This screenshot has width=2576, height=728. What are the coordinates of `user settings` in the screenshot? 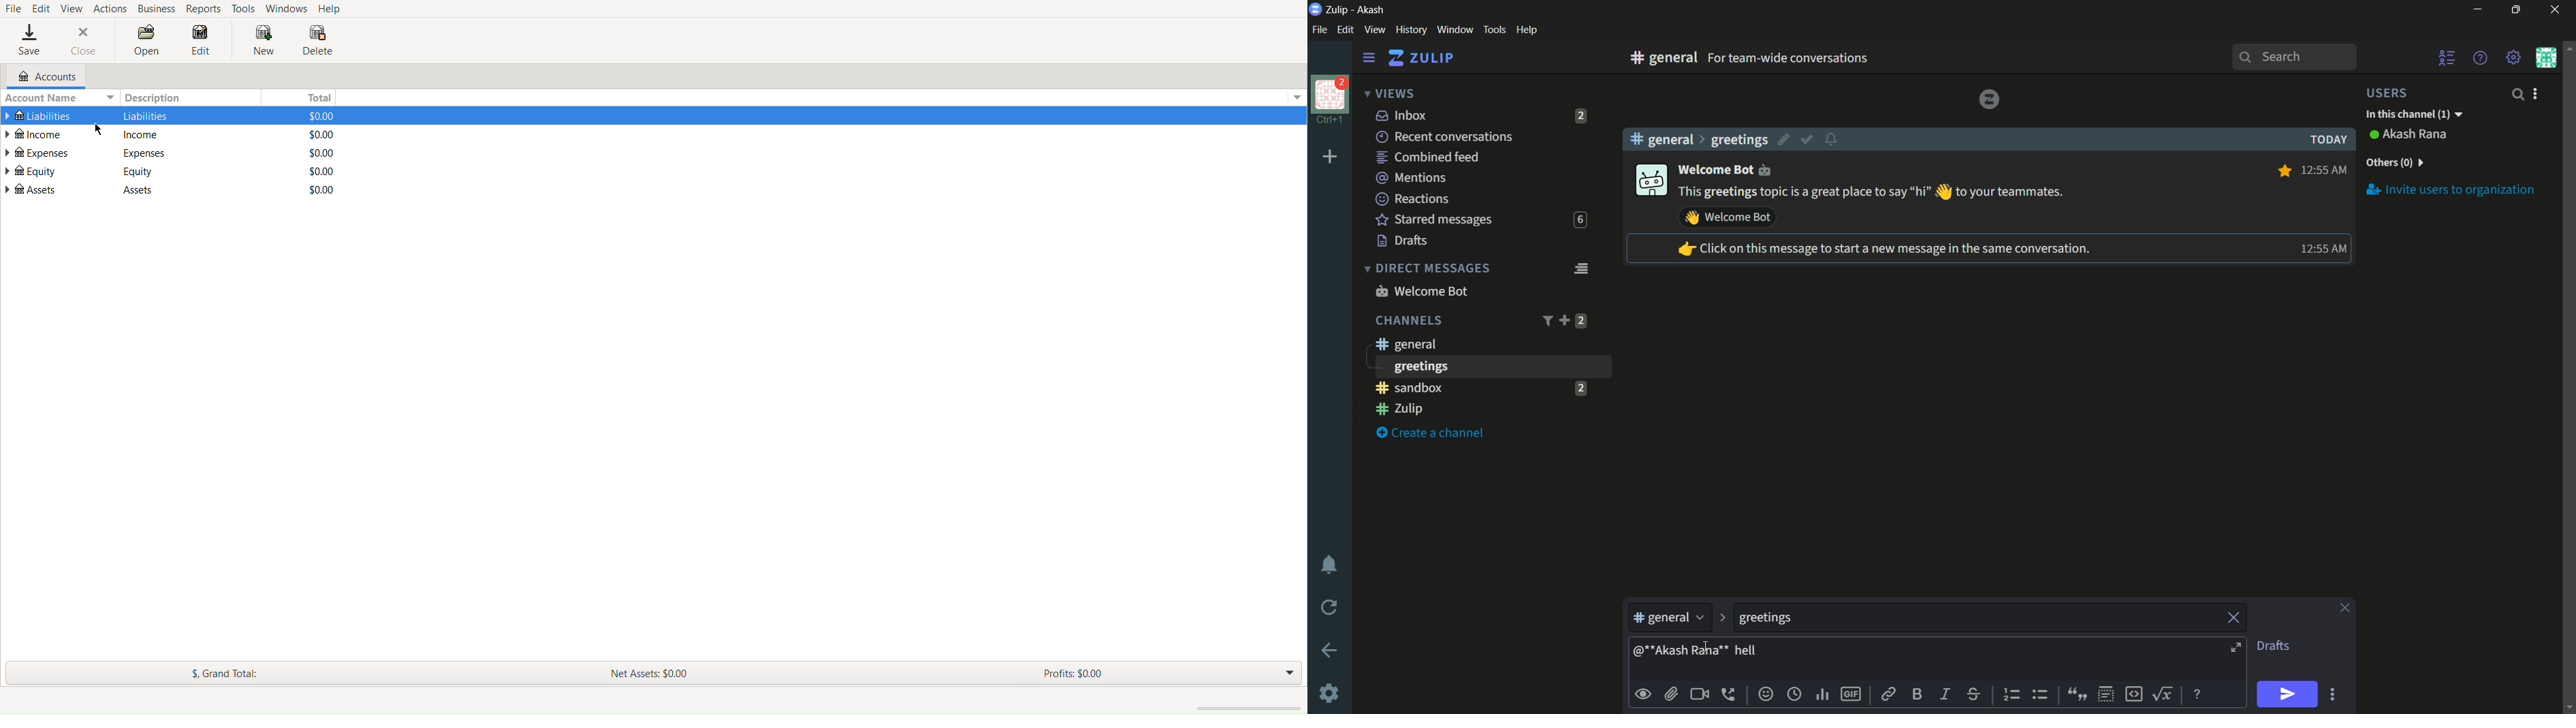 It's located at (2538, 93).